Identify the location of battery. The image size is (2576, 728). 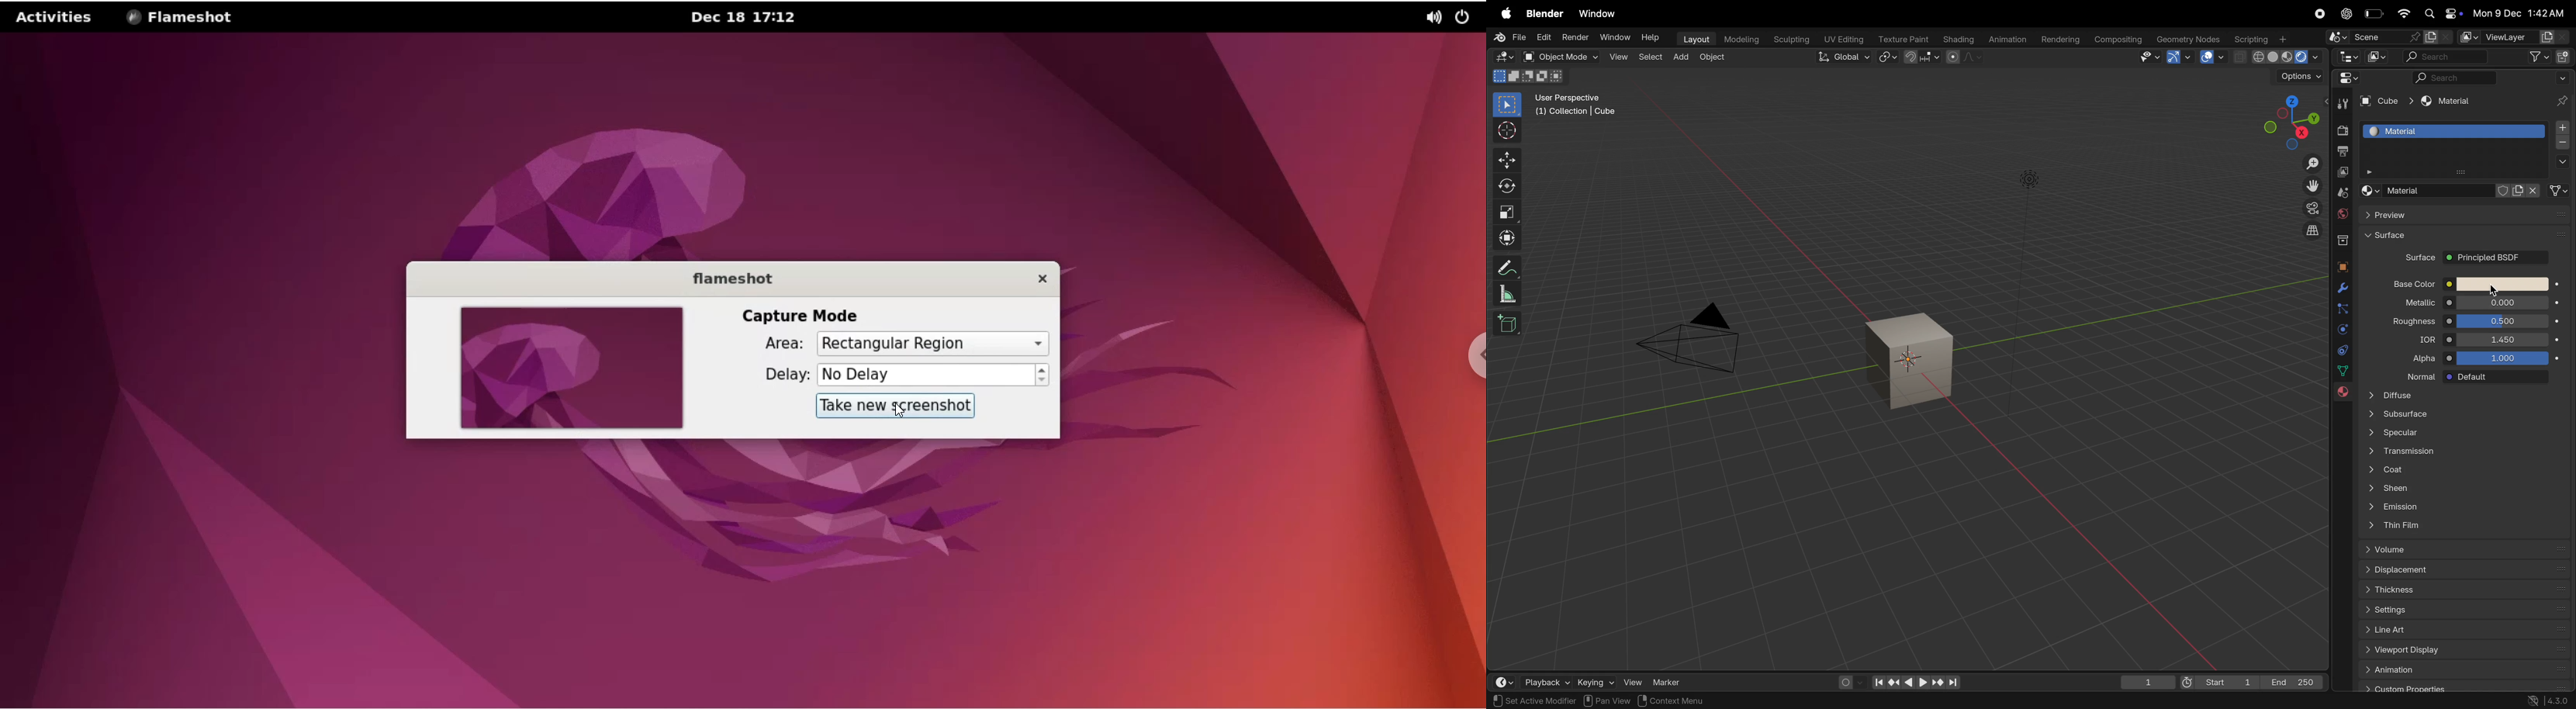
(2373, 14).